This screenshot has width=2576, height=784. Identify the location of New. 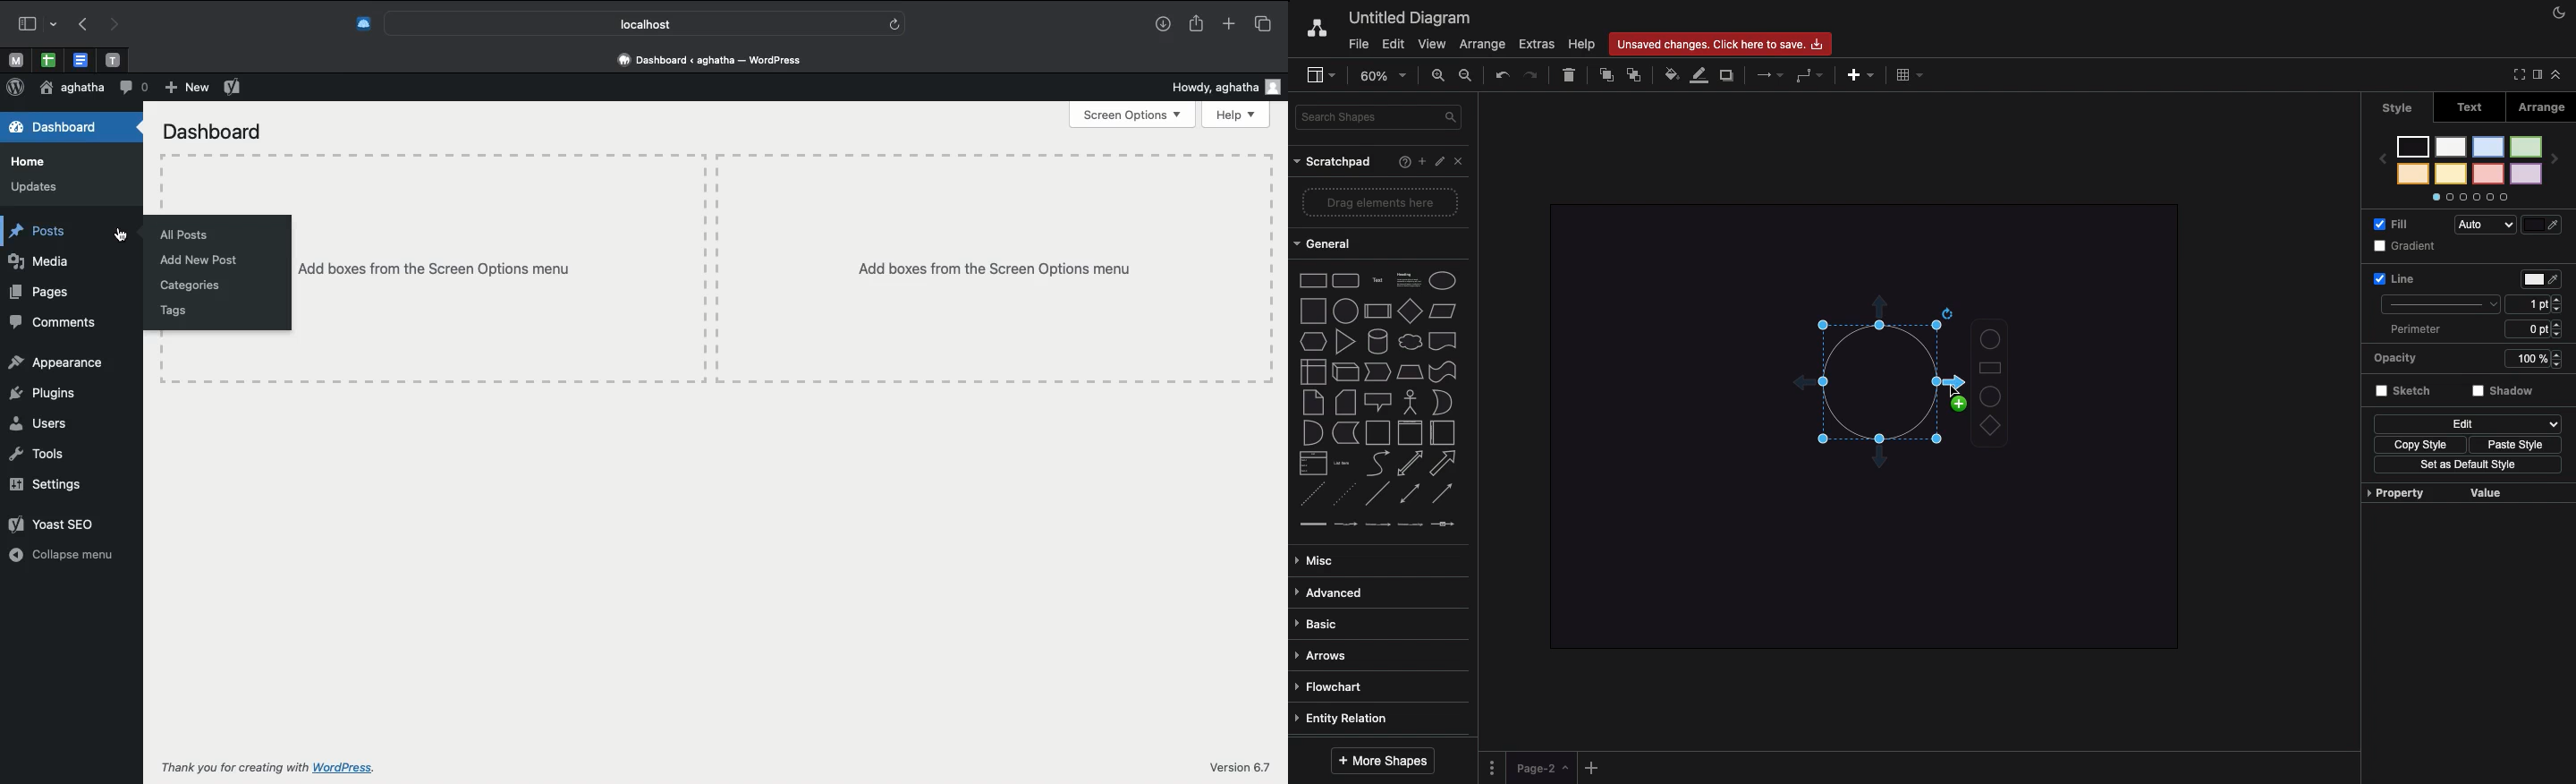
(185, 88).